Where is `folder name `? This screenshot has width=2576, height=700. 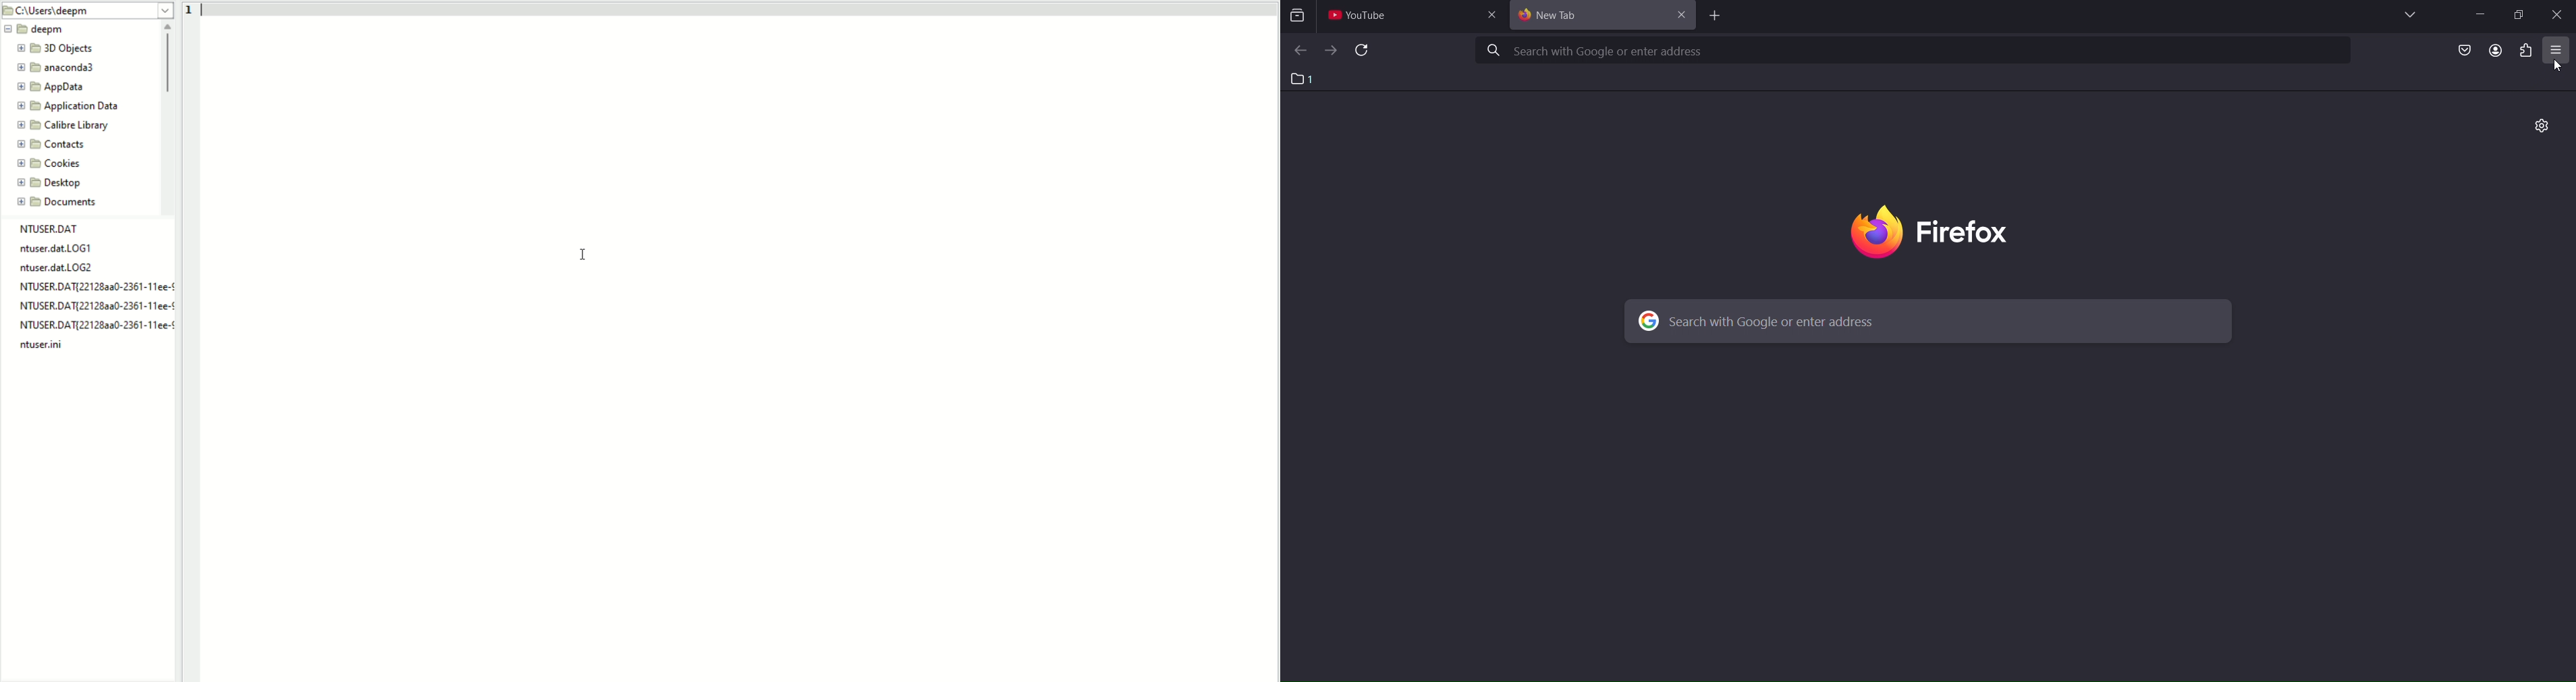 folder name  is located at coordinates (55, 68).